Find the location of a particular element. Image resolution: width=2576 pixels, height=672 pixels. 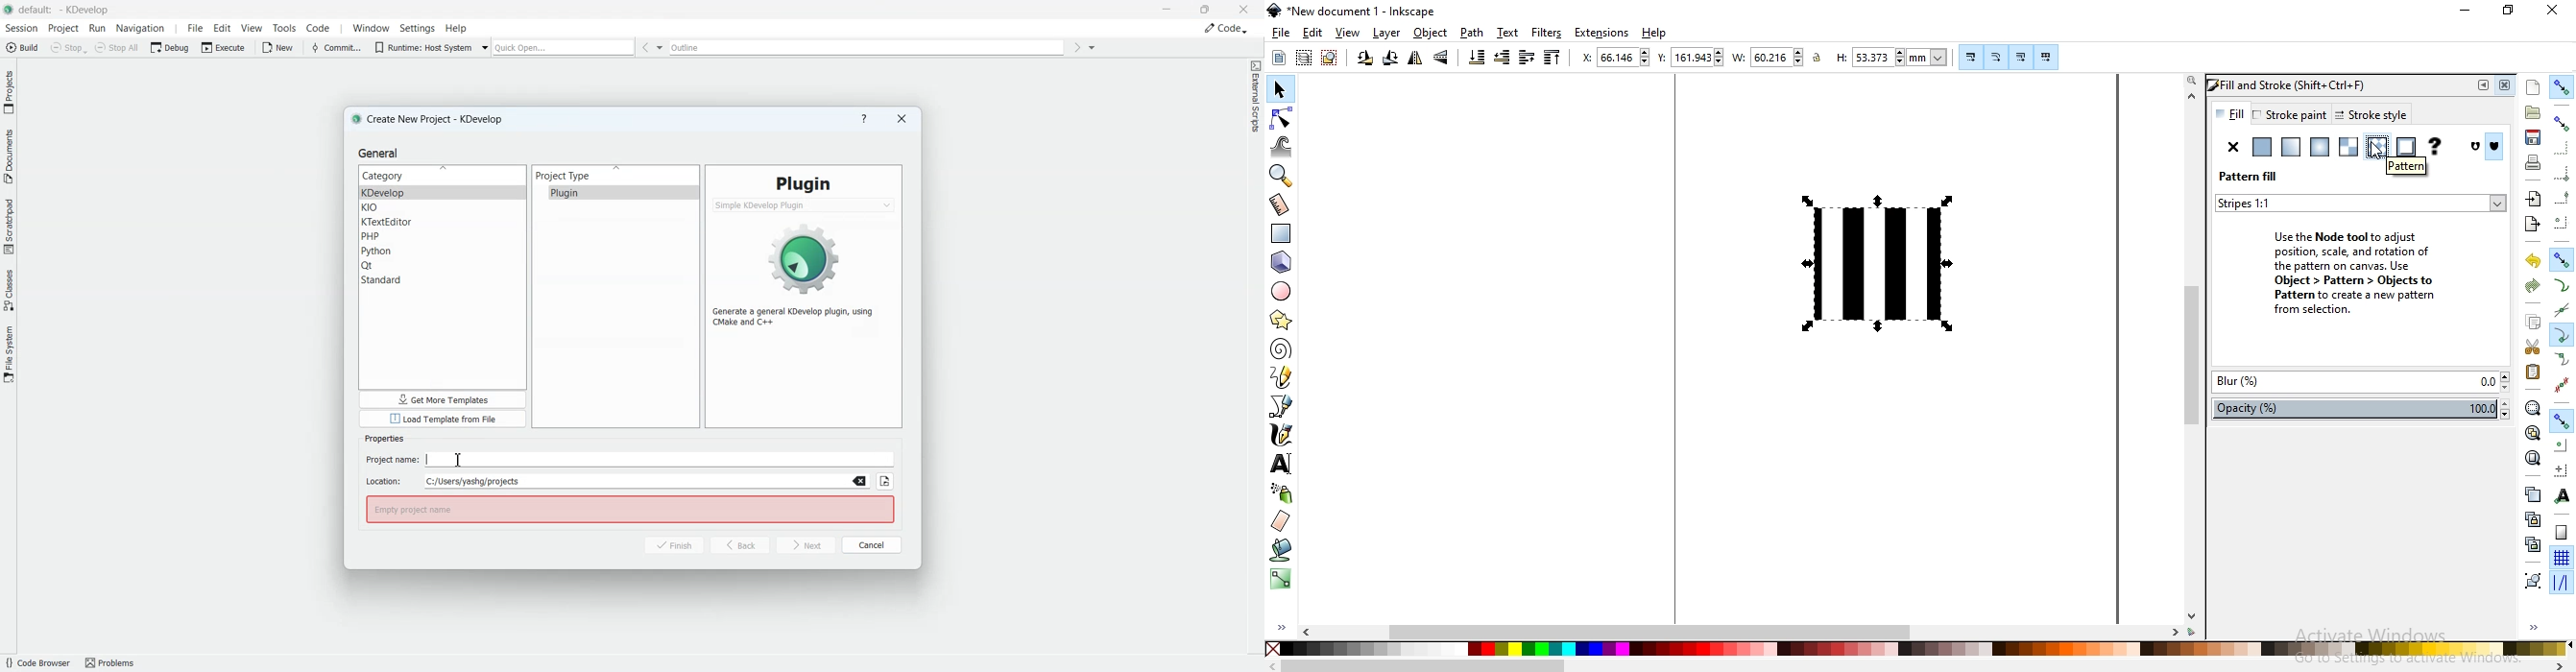

object is located at coordinates (1432, 34).